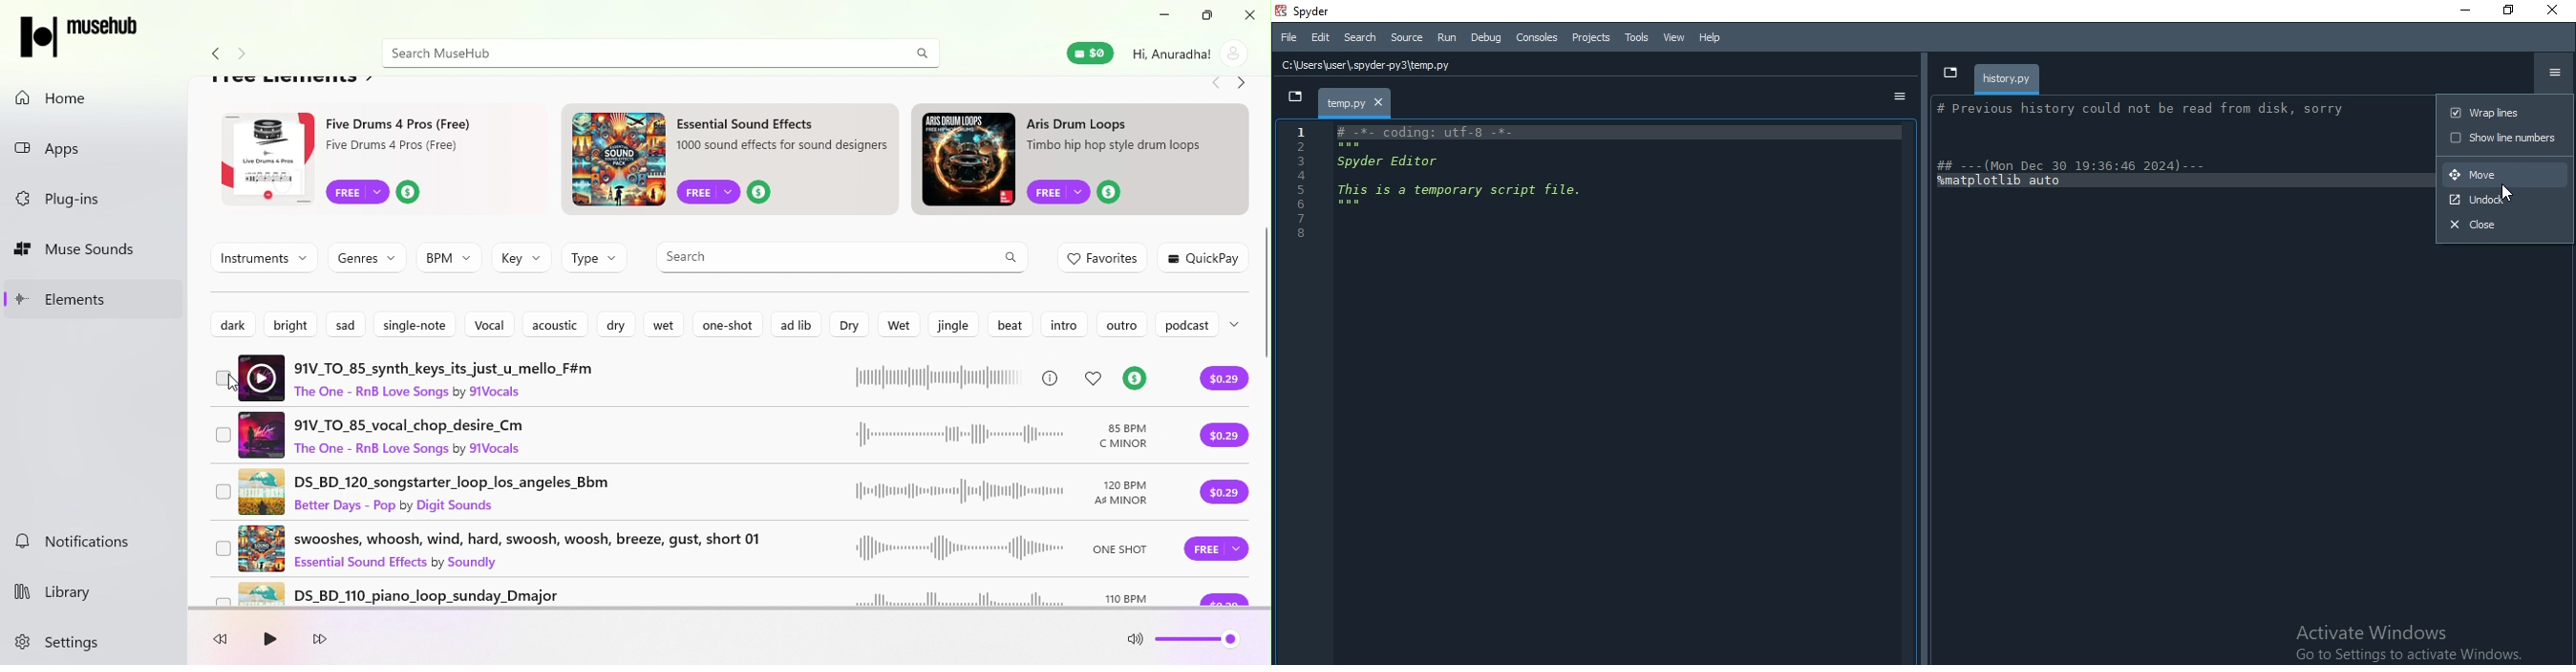  I want to click on Purchase, so click(1226, 380).